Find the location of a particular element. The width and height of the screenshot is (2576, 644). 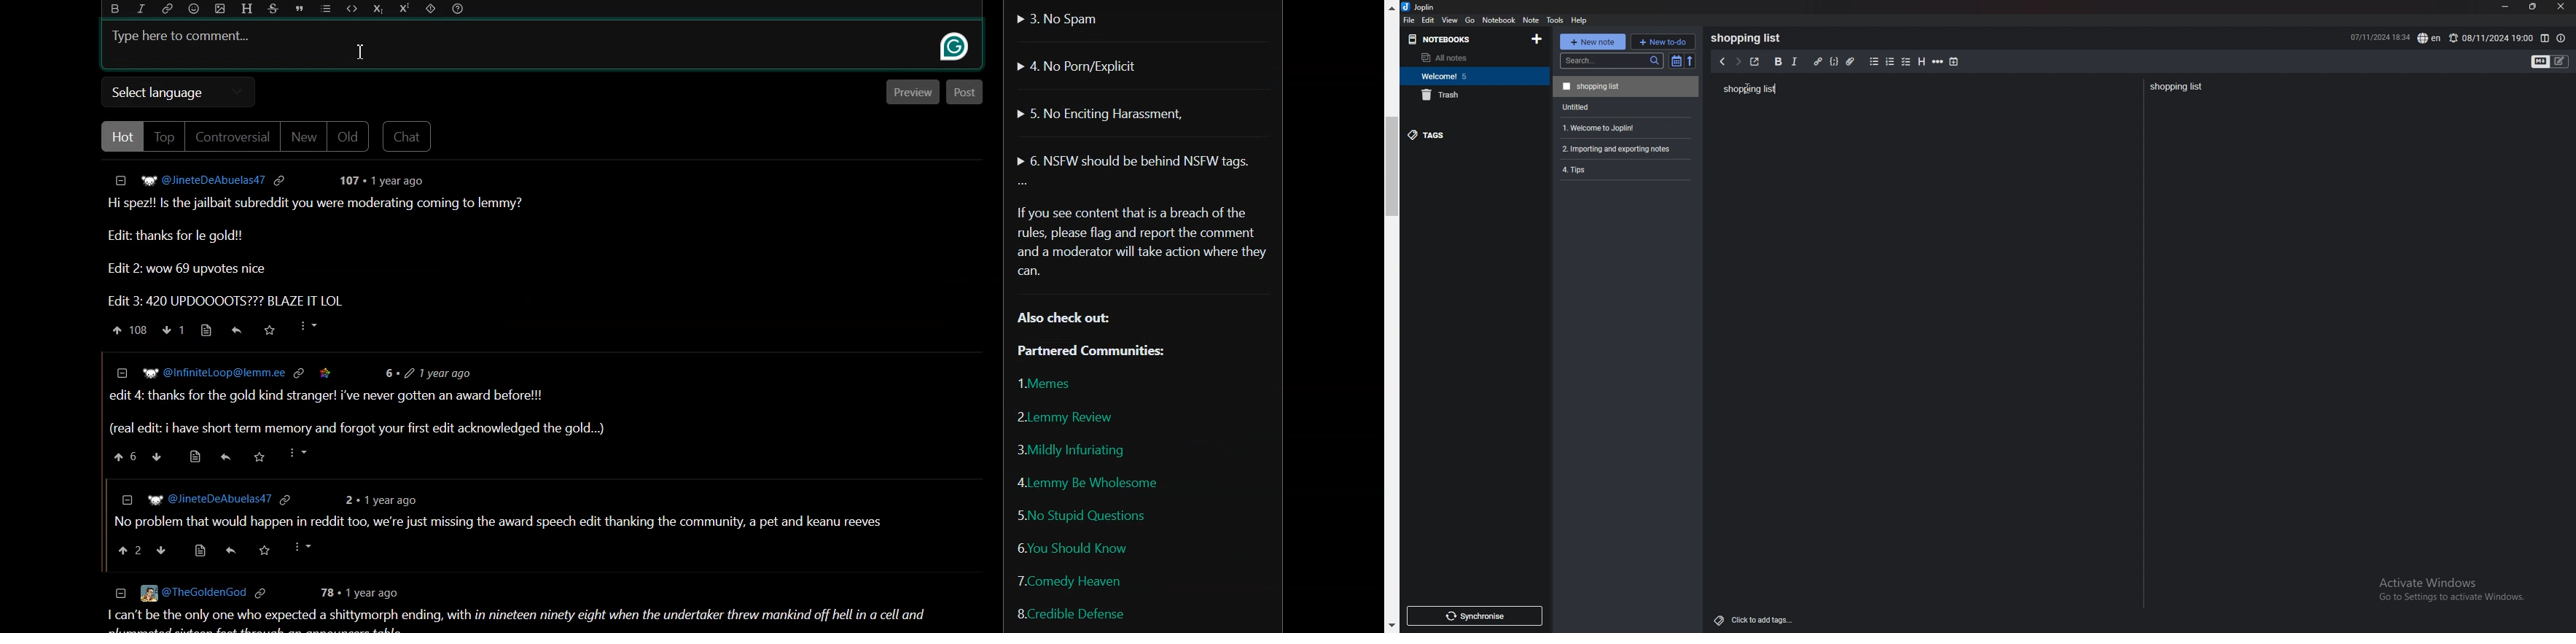

note is located at coordinates (1532, 20).